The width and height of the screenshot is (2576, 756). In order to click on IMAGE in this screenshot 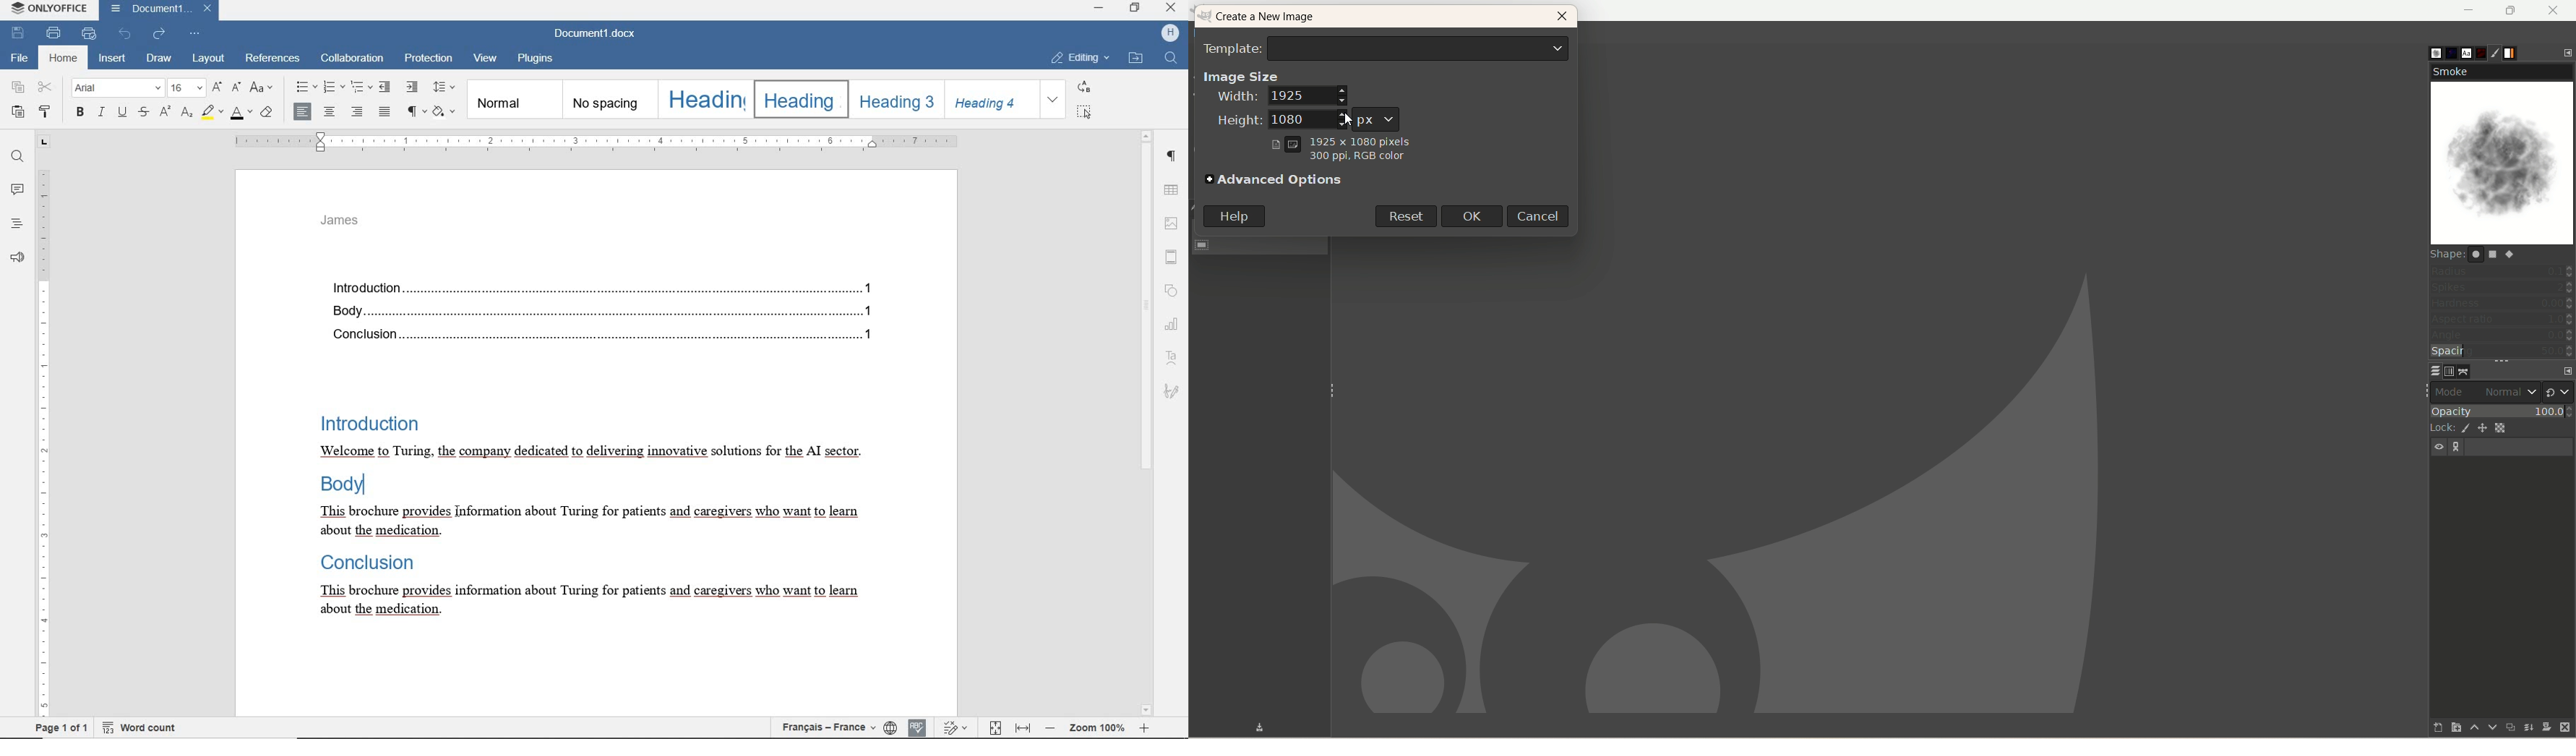, I will do `click(1172, 220)`.